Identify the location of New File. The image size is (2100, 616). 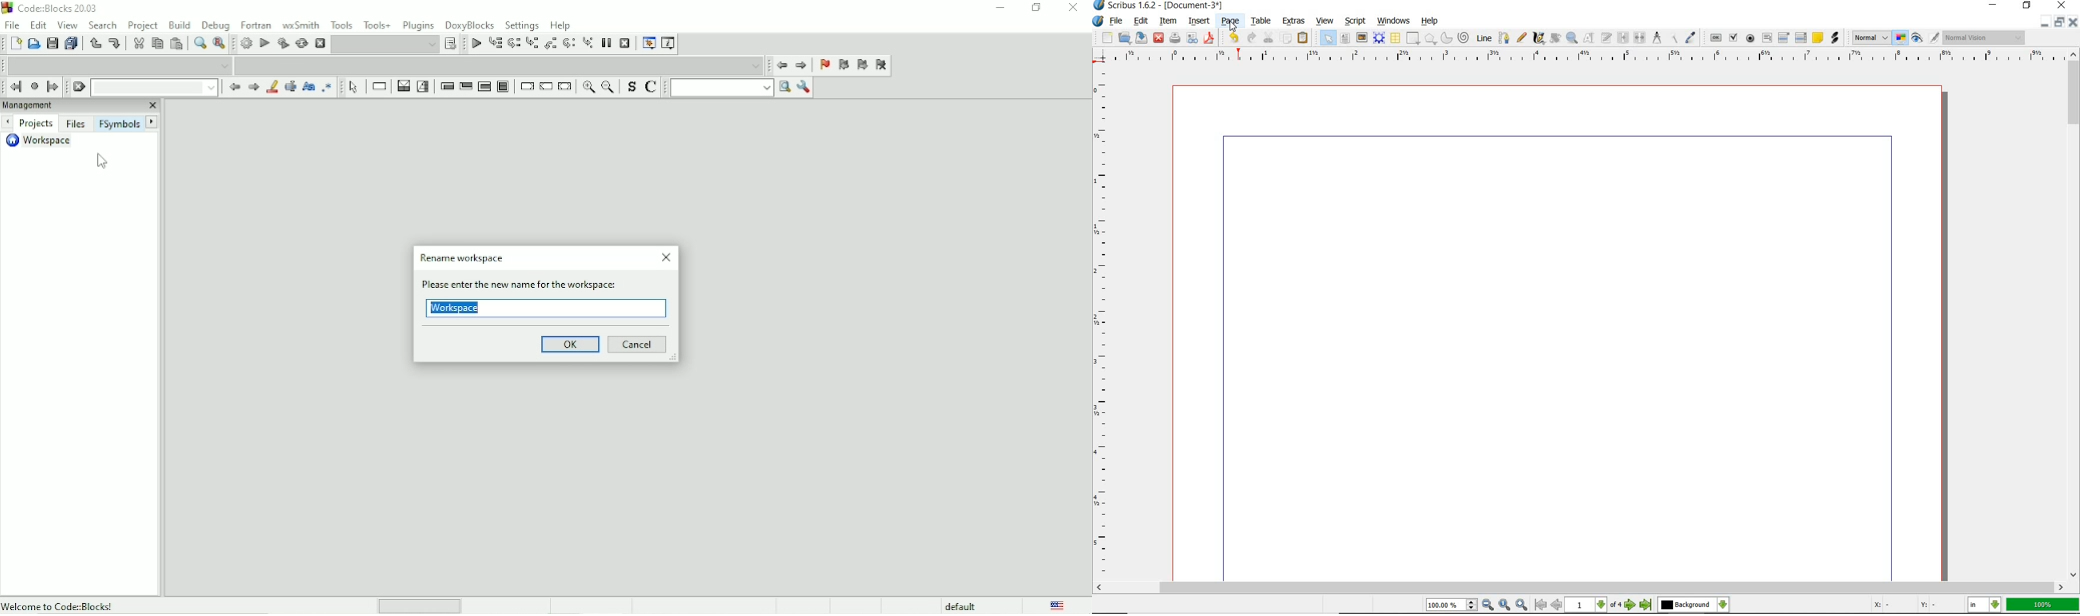
(16, 44).